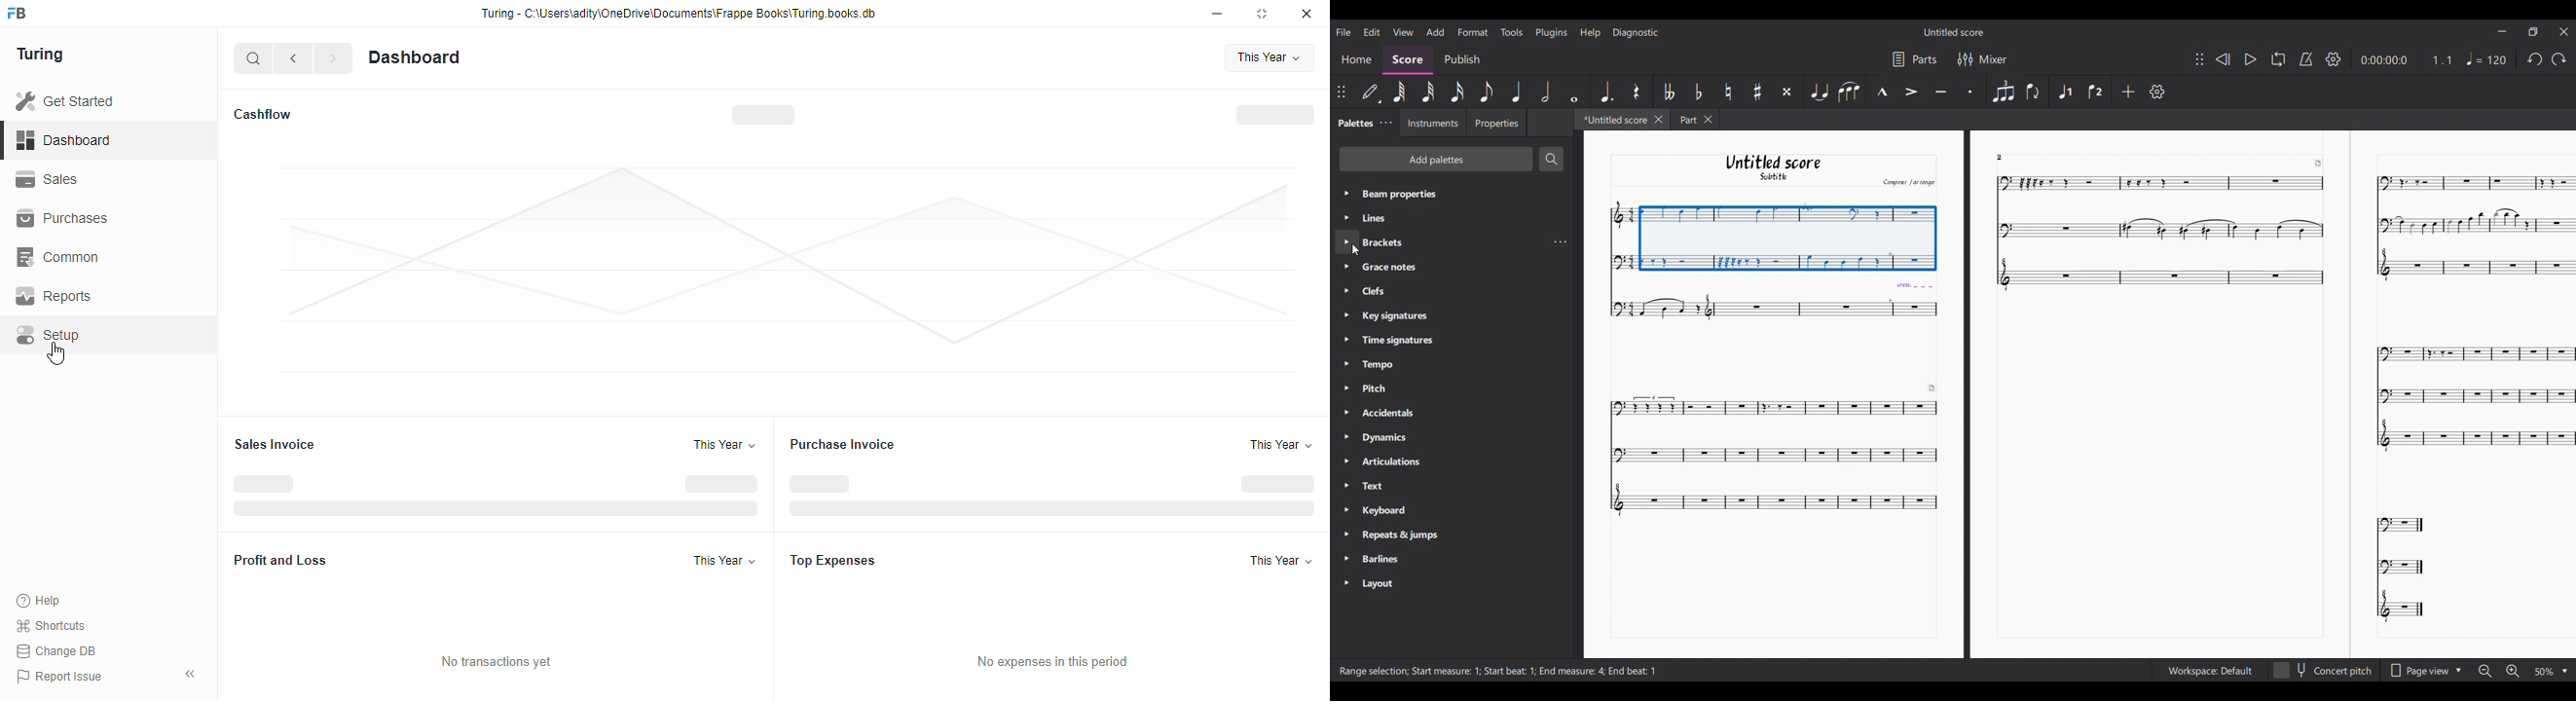 This screenshot has width=2576, height=728. Describe the element at coordinates (61, 677) in the screenshot. I see `Report Issue` at that location.